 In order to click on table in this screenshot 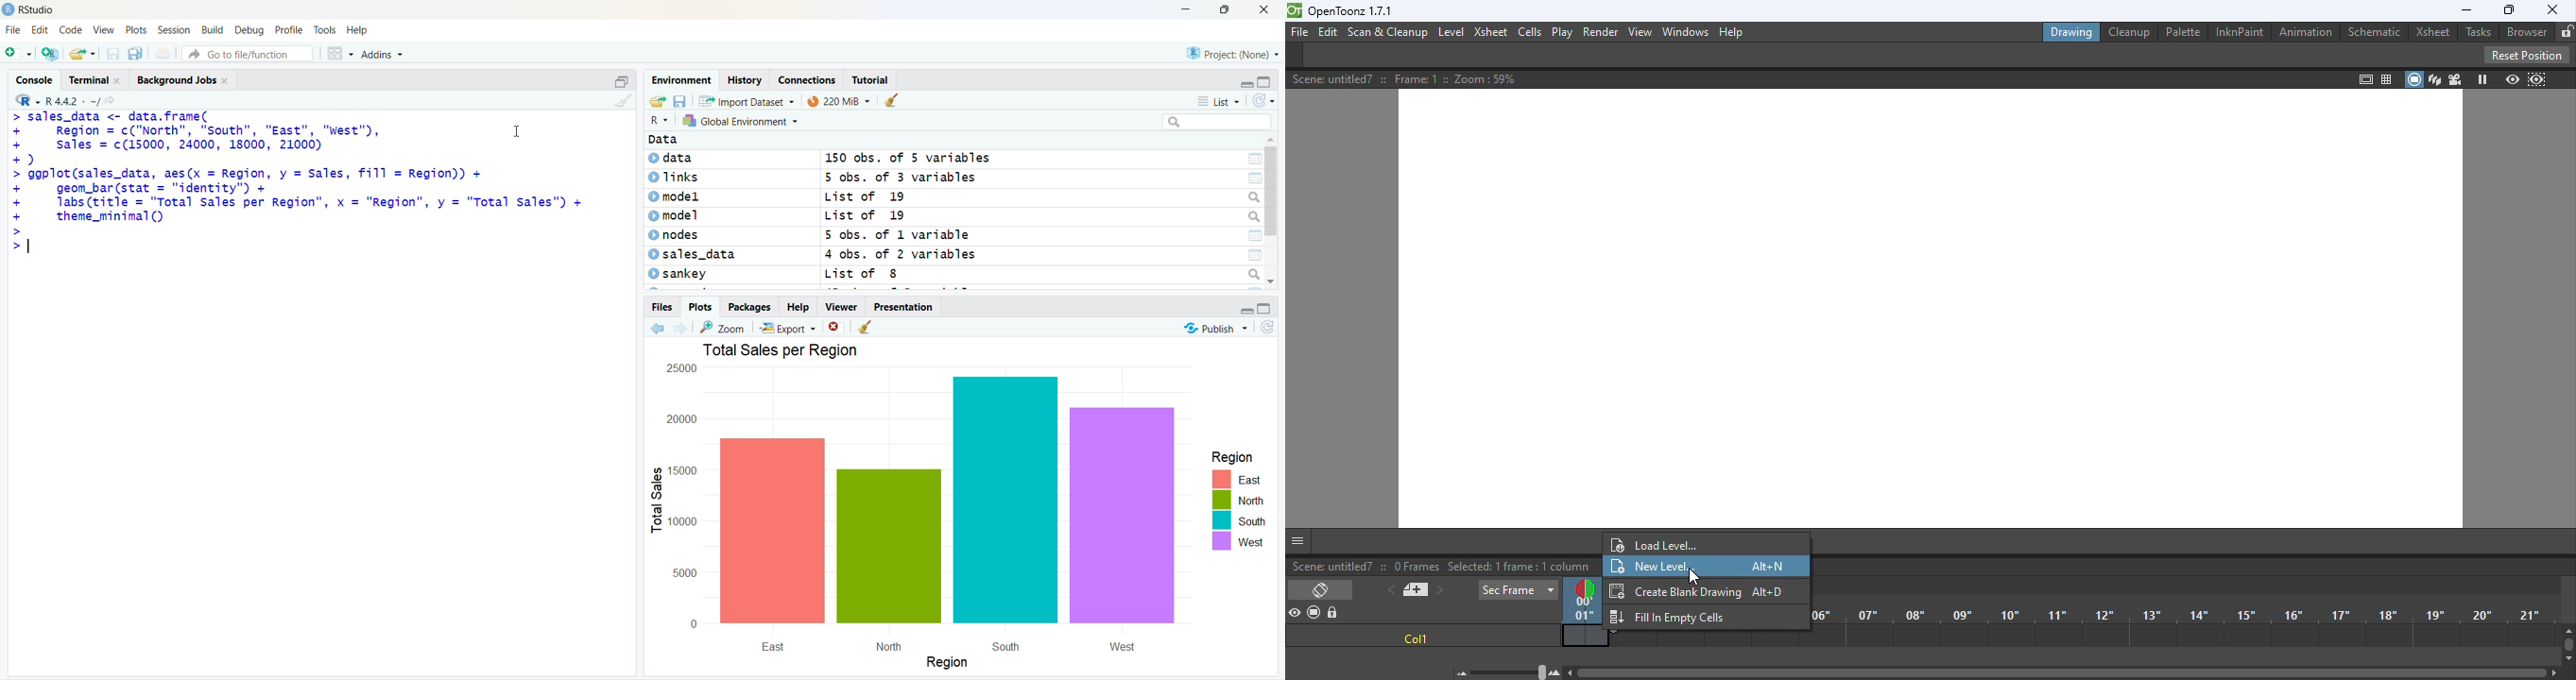, I will do `click(1252, 179)`.